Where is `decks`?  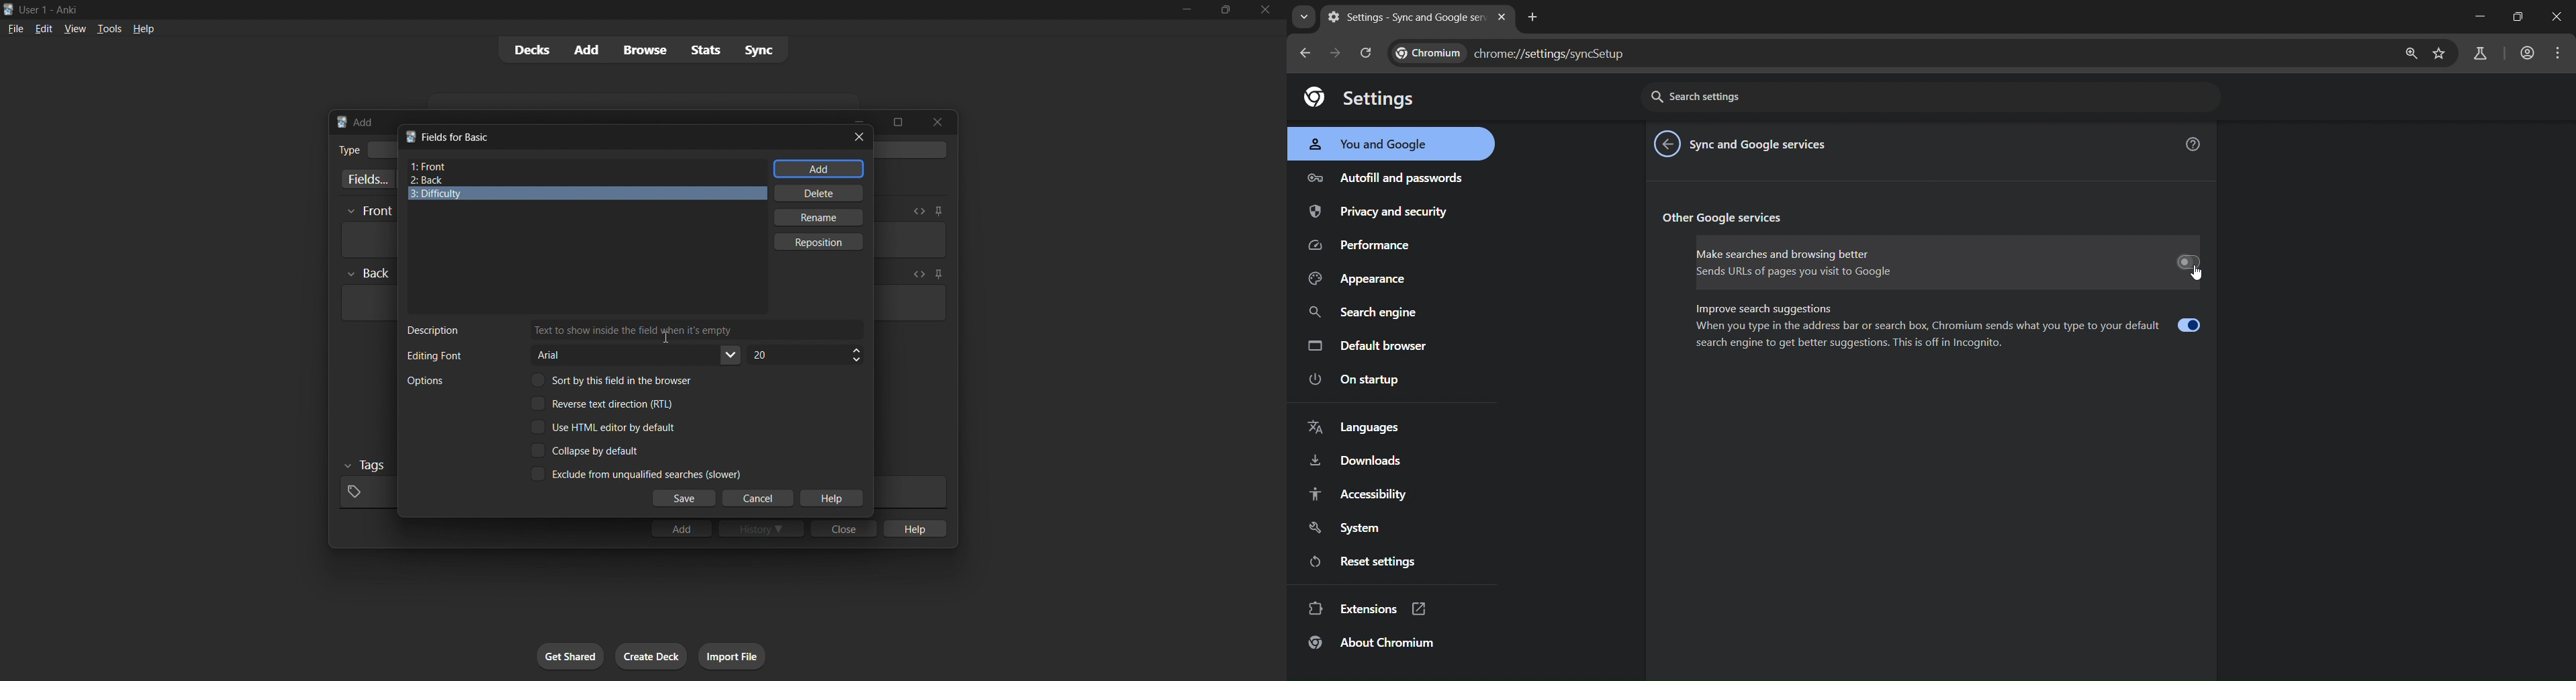
decks is located at coordinates (530, 50).